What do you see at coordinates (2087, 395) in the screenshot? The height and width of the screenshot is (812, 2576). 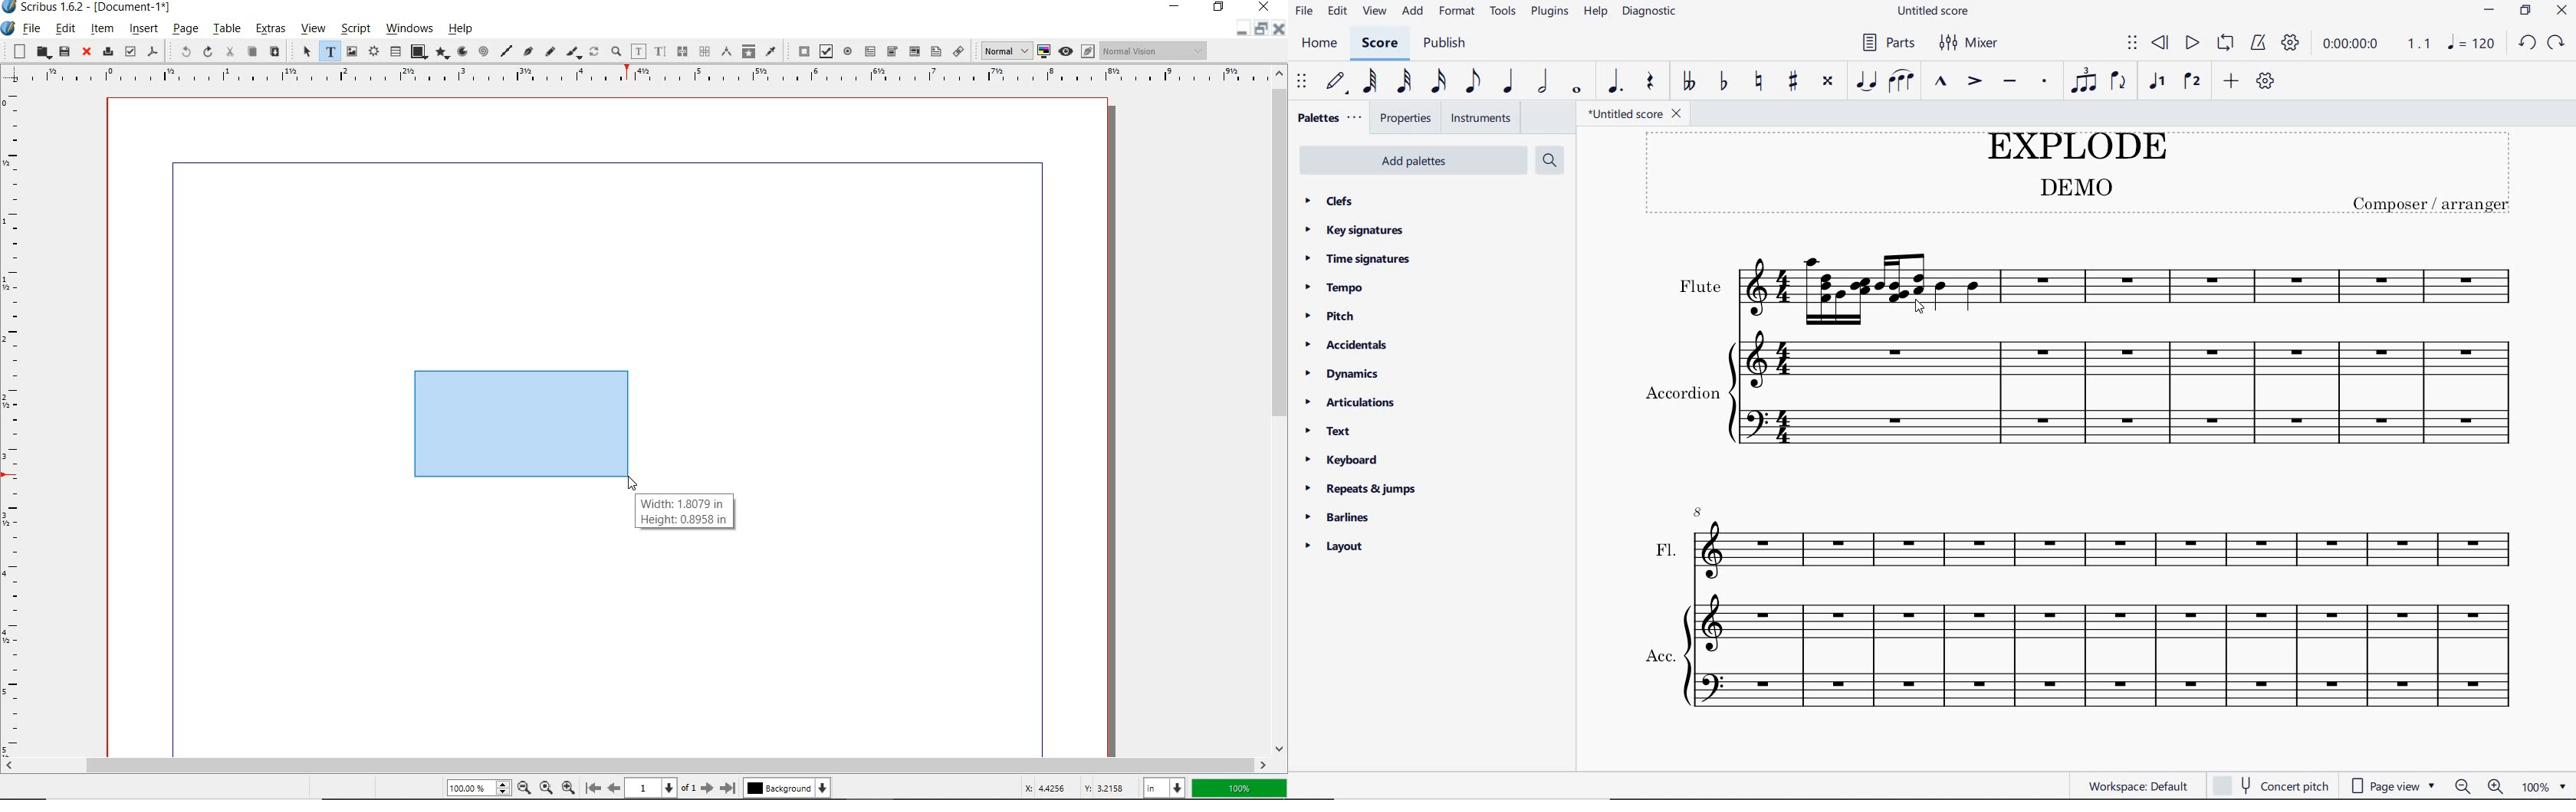 I see `Instrument: Accordion` at bounding box center [2087, 395].